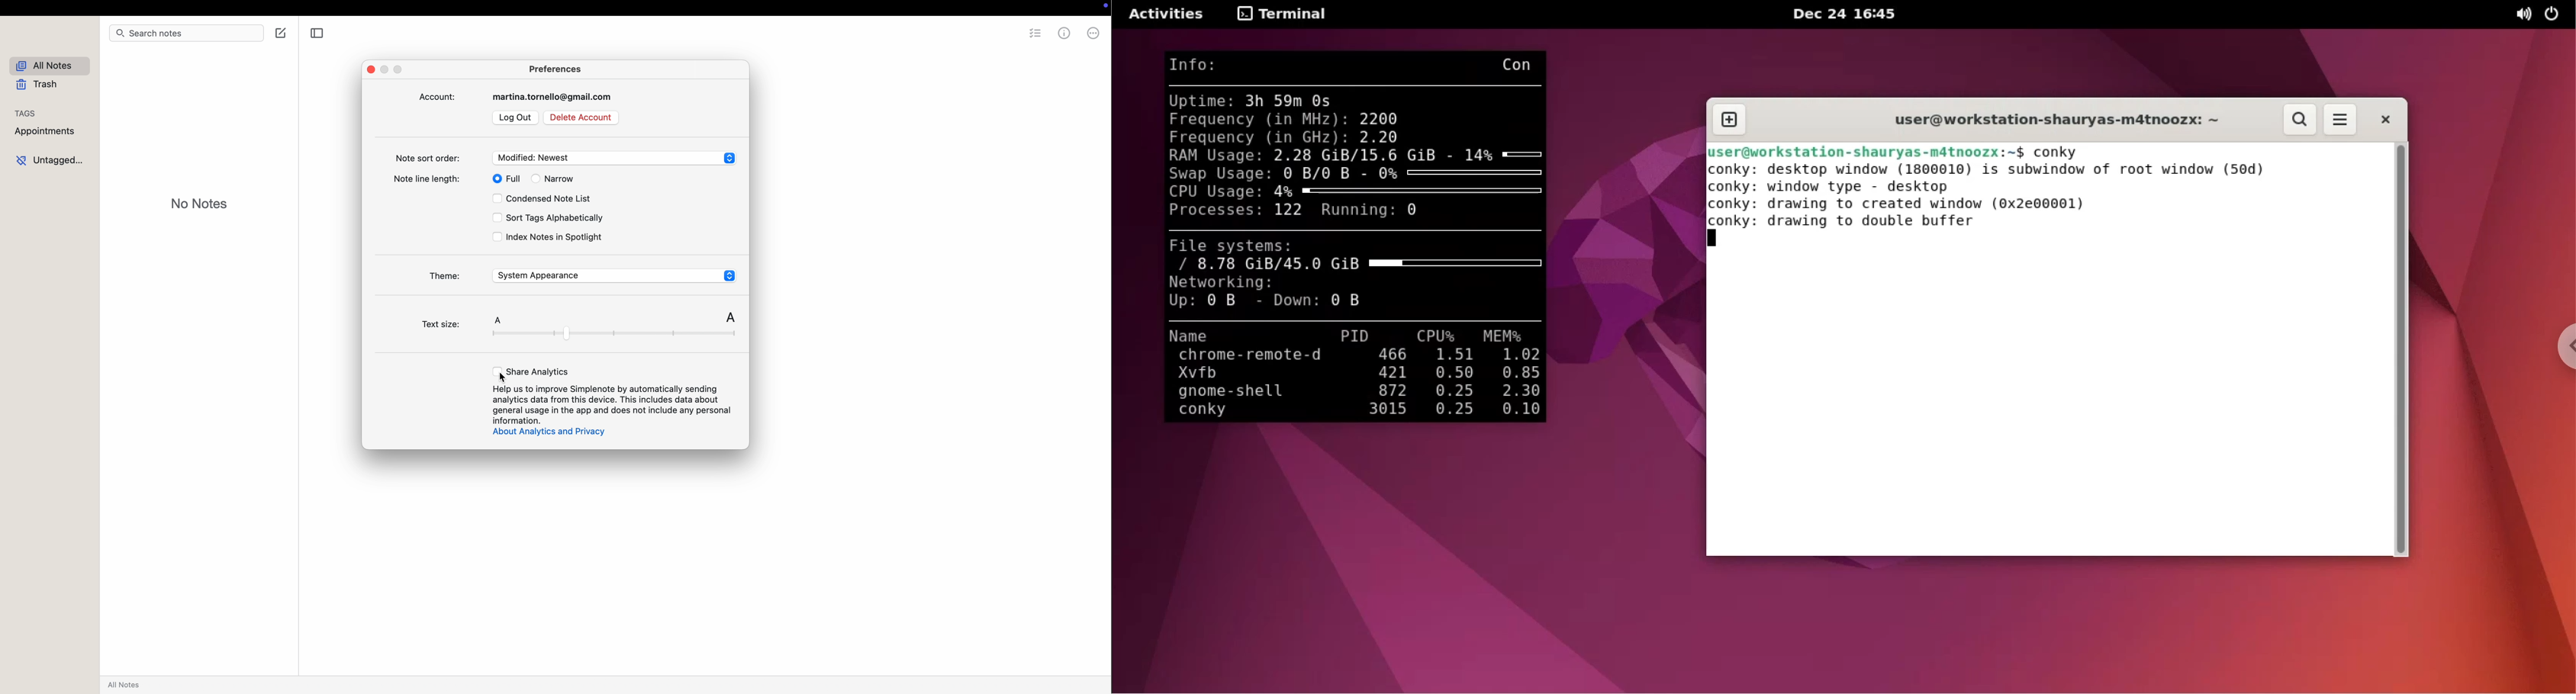  What do you see at coordinates (1093, 34) in the screenshot?
I see `more options` at bounding box center [1093, 34].